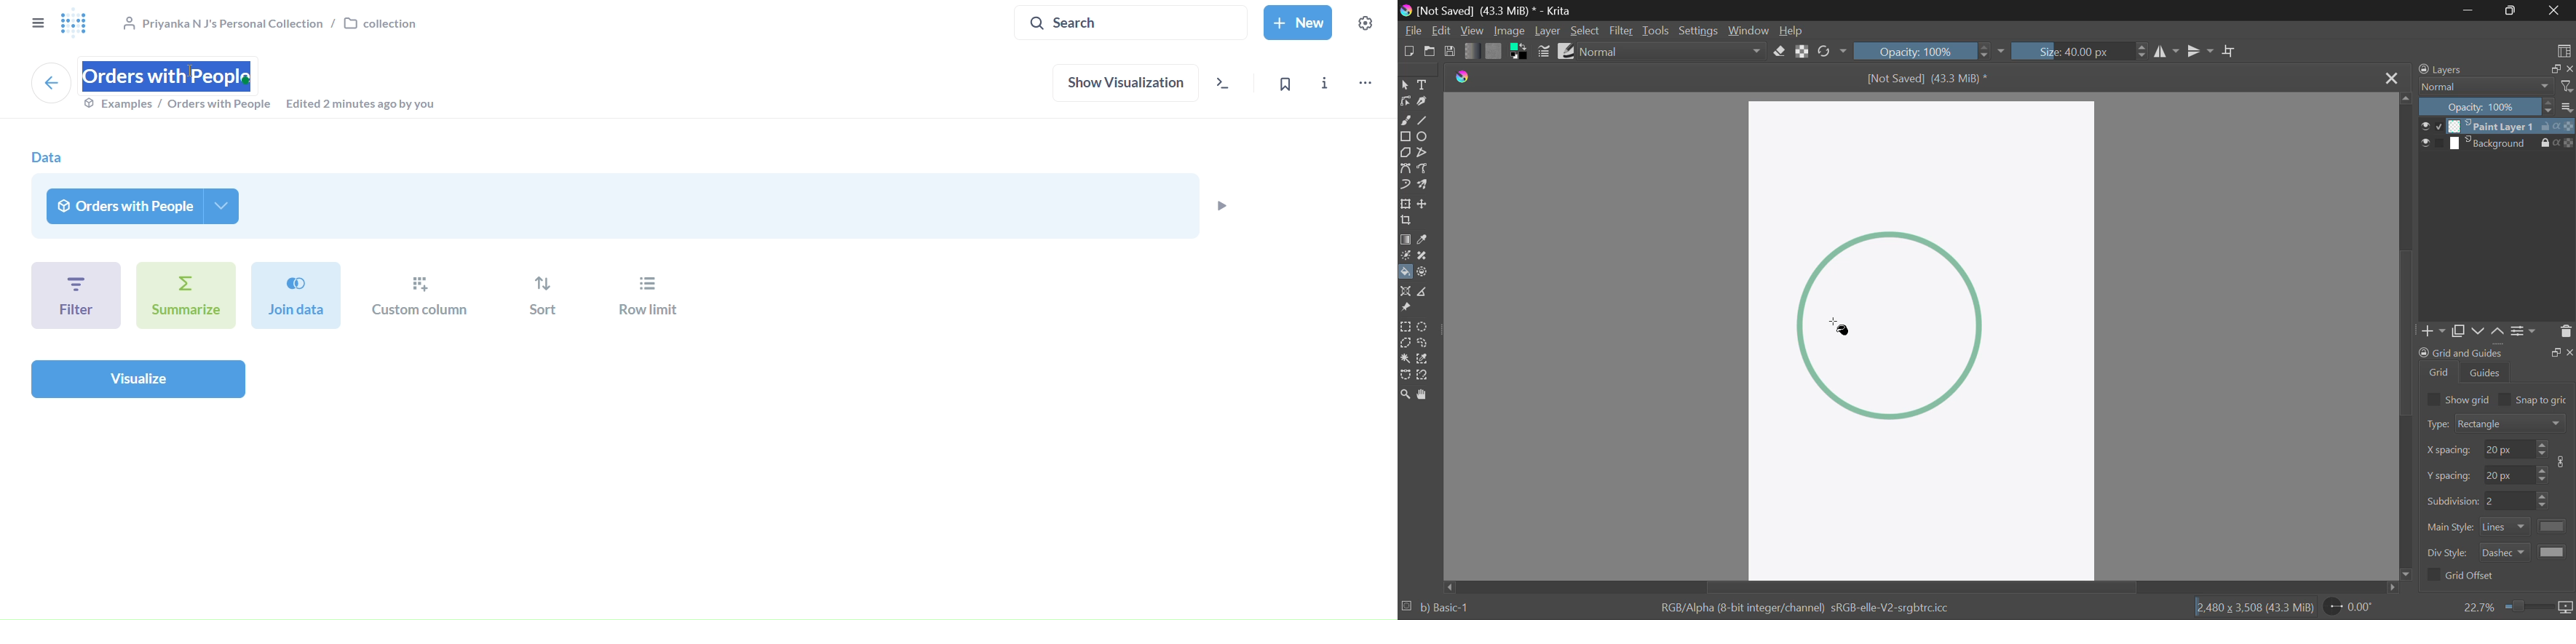  What do you see at coordinates (1544, 52) in the screenshot?
I see `Brush Settings` at bounding box center [1544, 52].